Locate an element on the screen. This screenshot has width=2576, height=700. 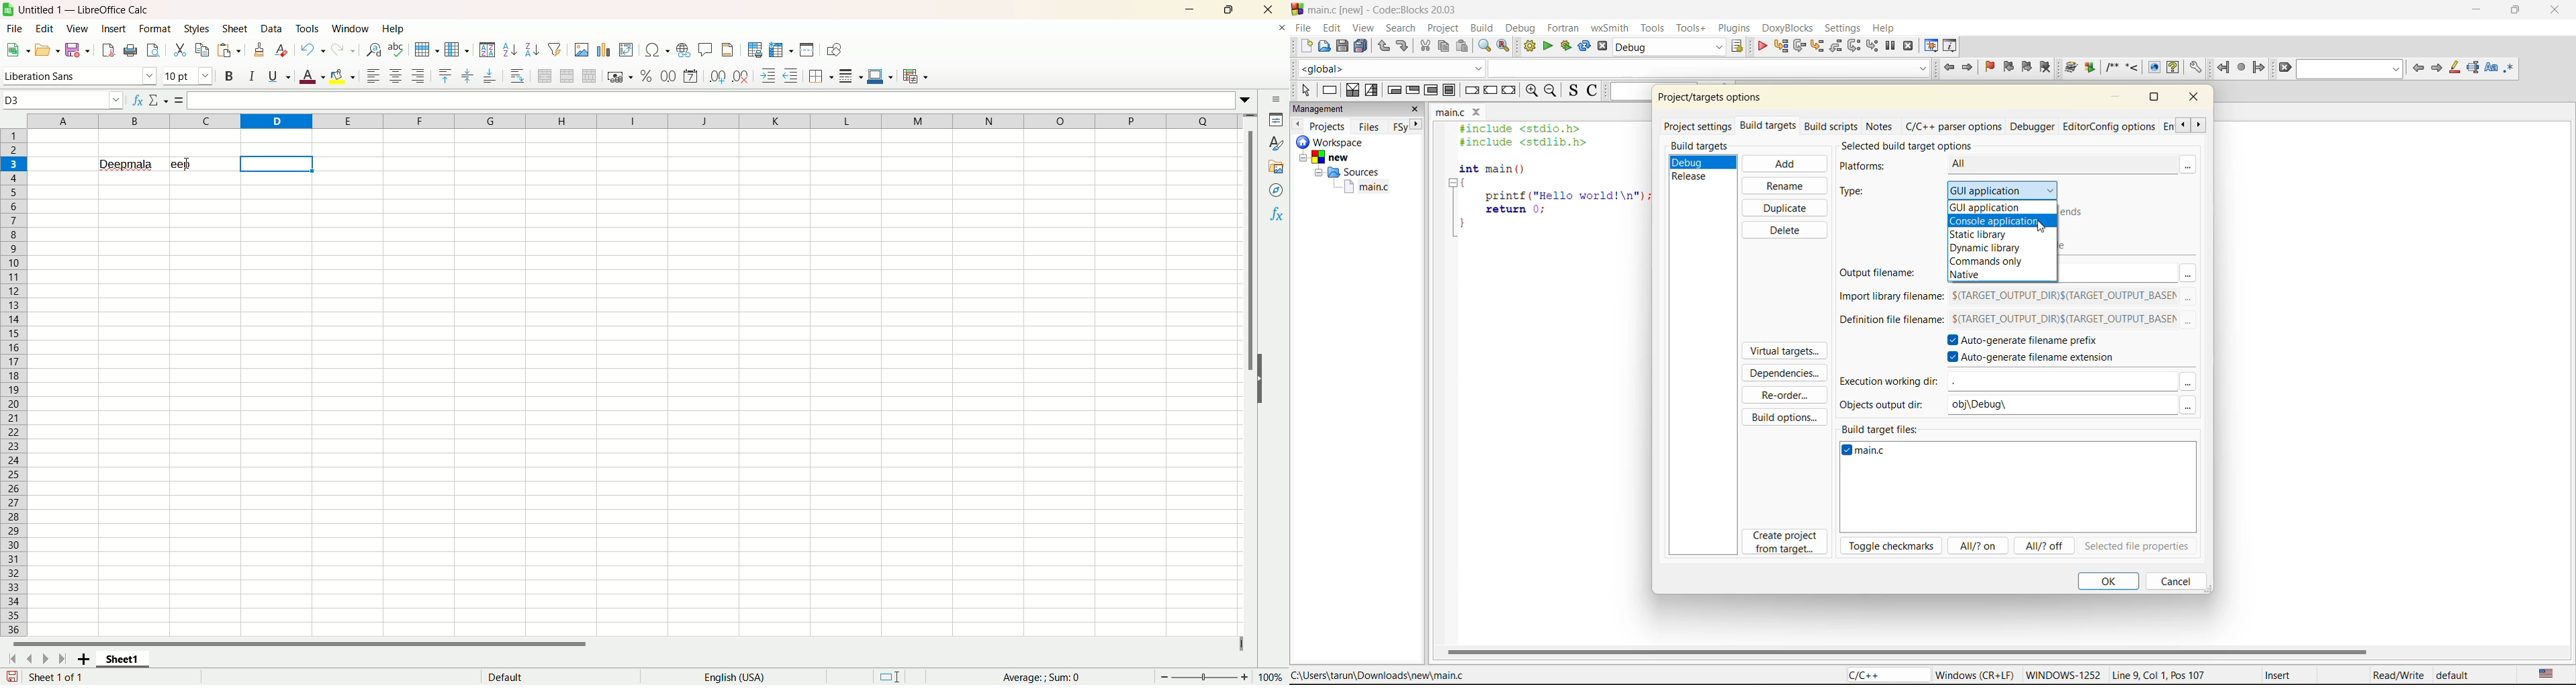
step out is located at coordinates (1836, 46).